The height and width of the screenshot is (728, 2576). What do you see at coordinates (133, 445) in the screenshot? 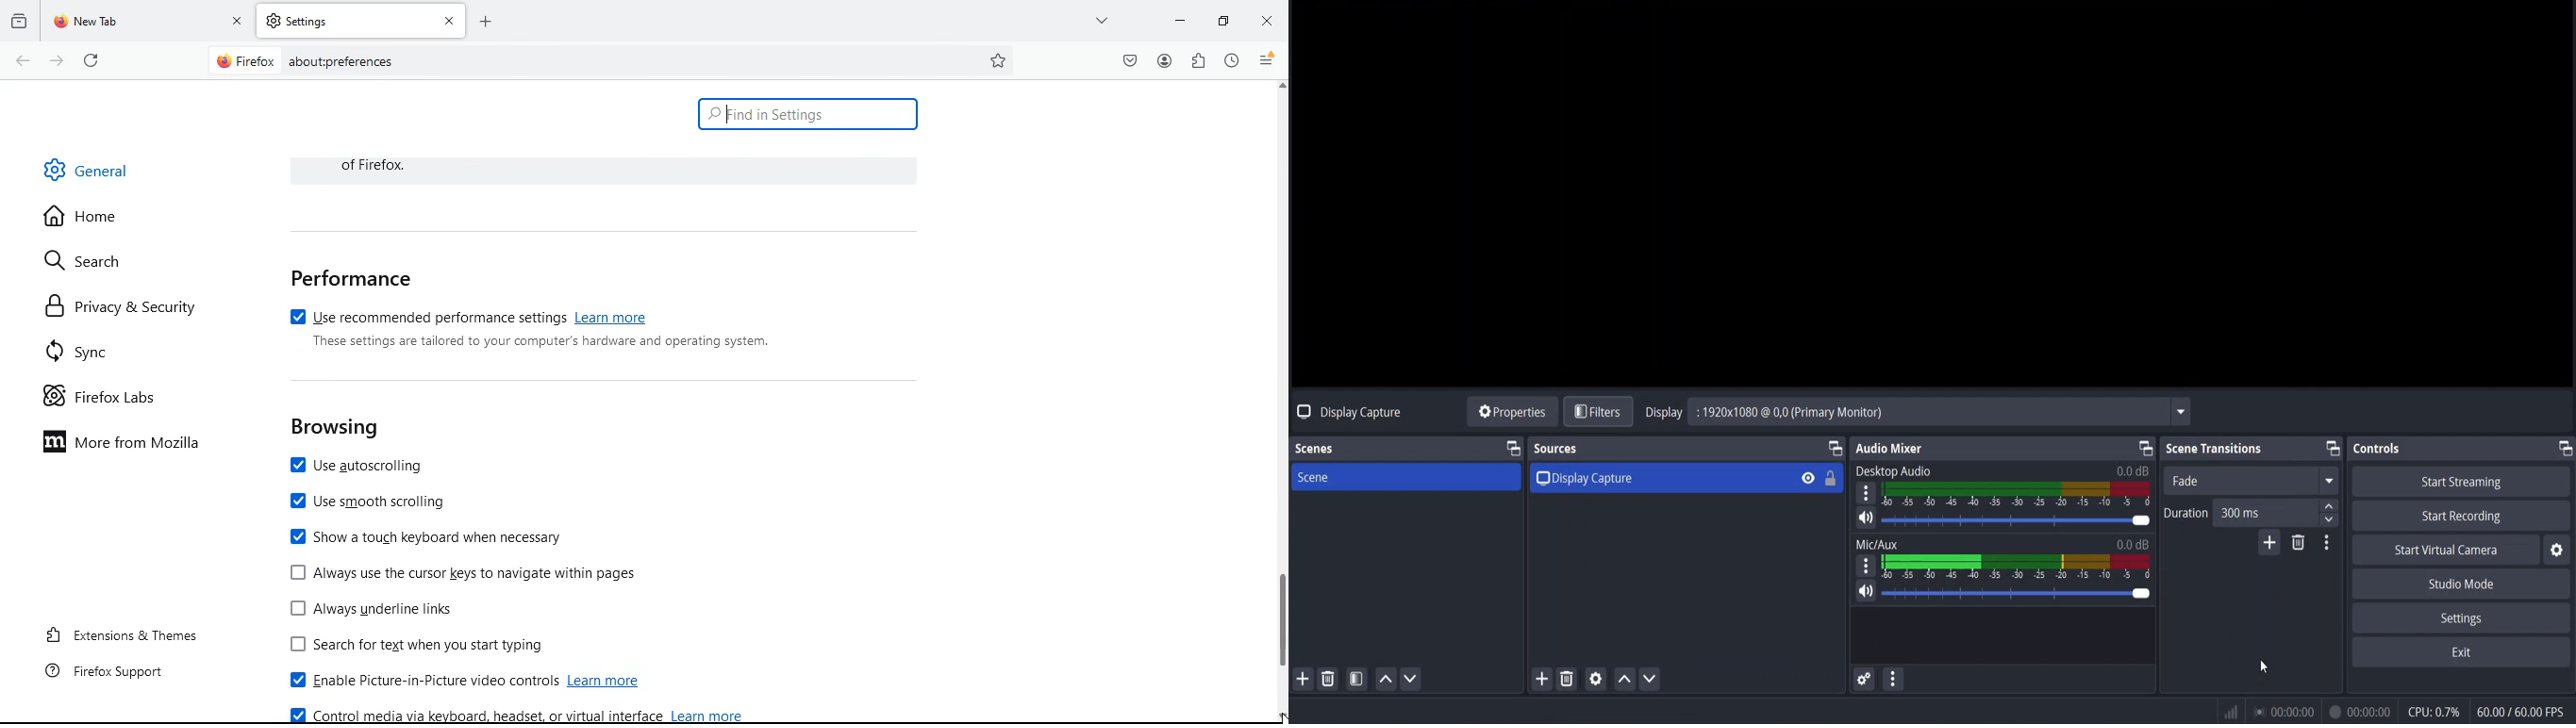
I see `more from mozilla` at bounding box center [133, 445].